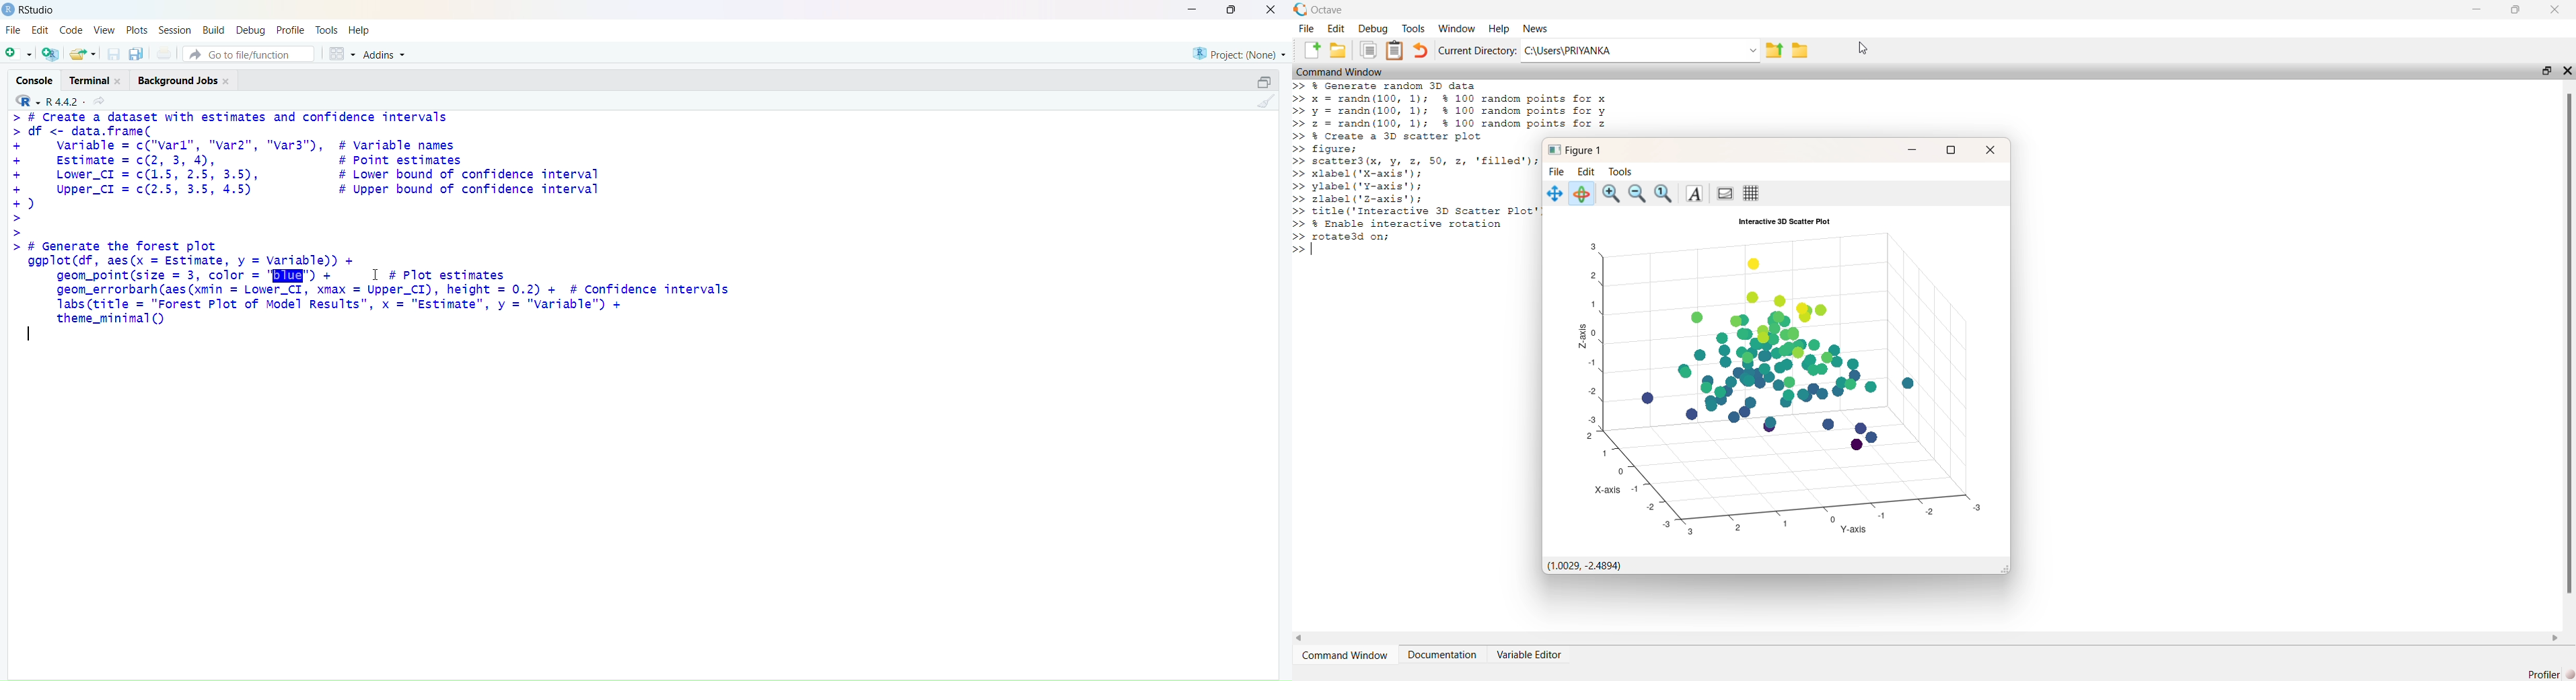  Describe the element at coordinates (44, 101) in the screenshot. I see `R 4.4.2` at that location.